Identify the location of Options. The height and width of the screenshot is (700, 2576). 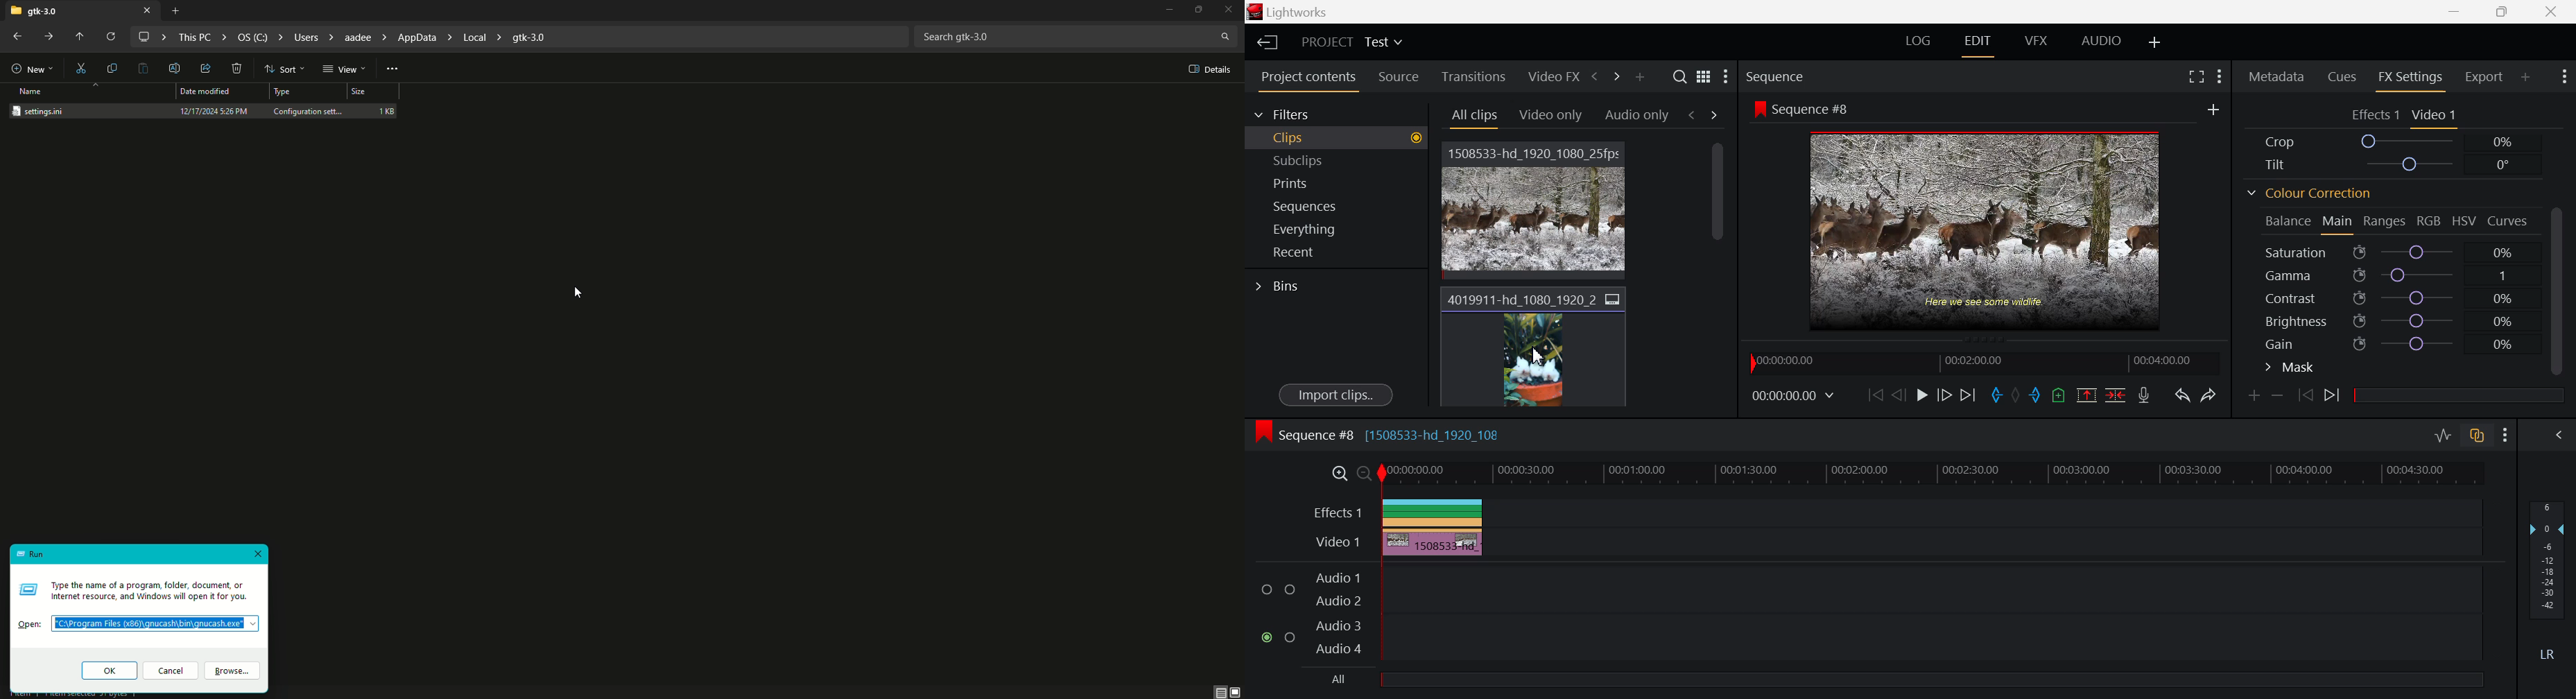
(1201, 10).